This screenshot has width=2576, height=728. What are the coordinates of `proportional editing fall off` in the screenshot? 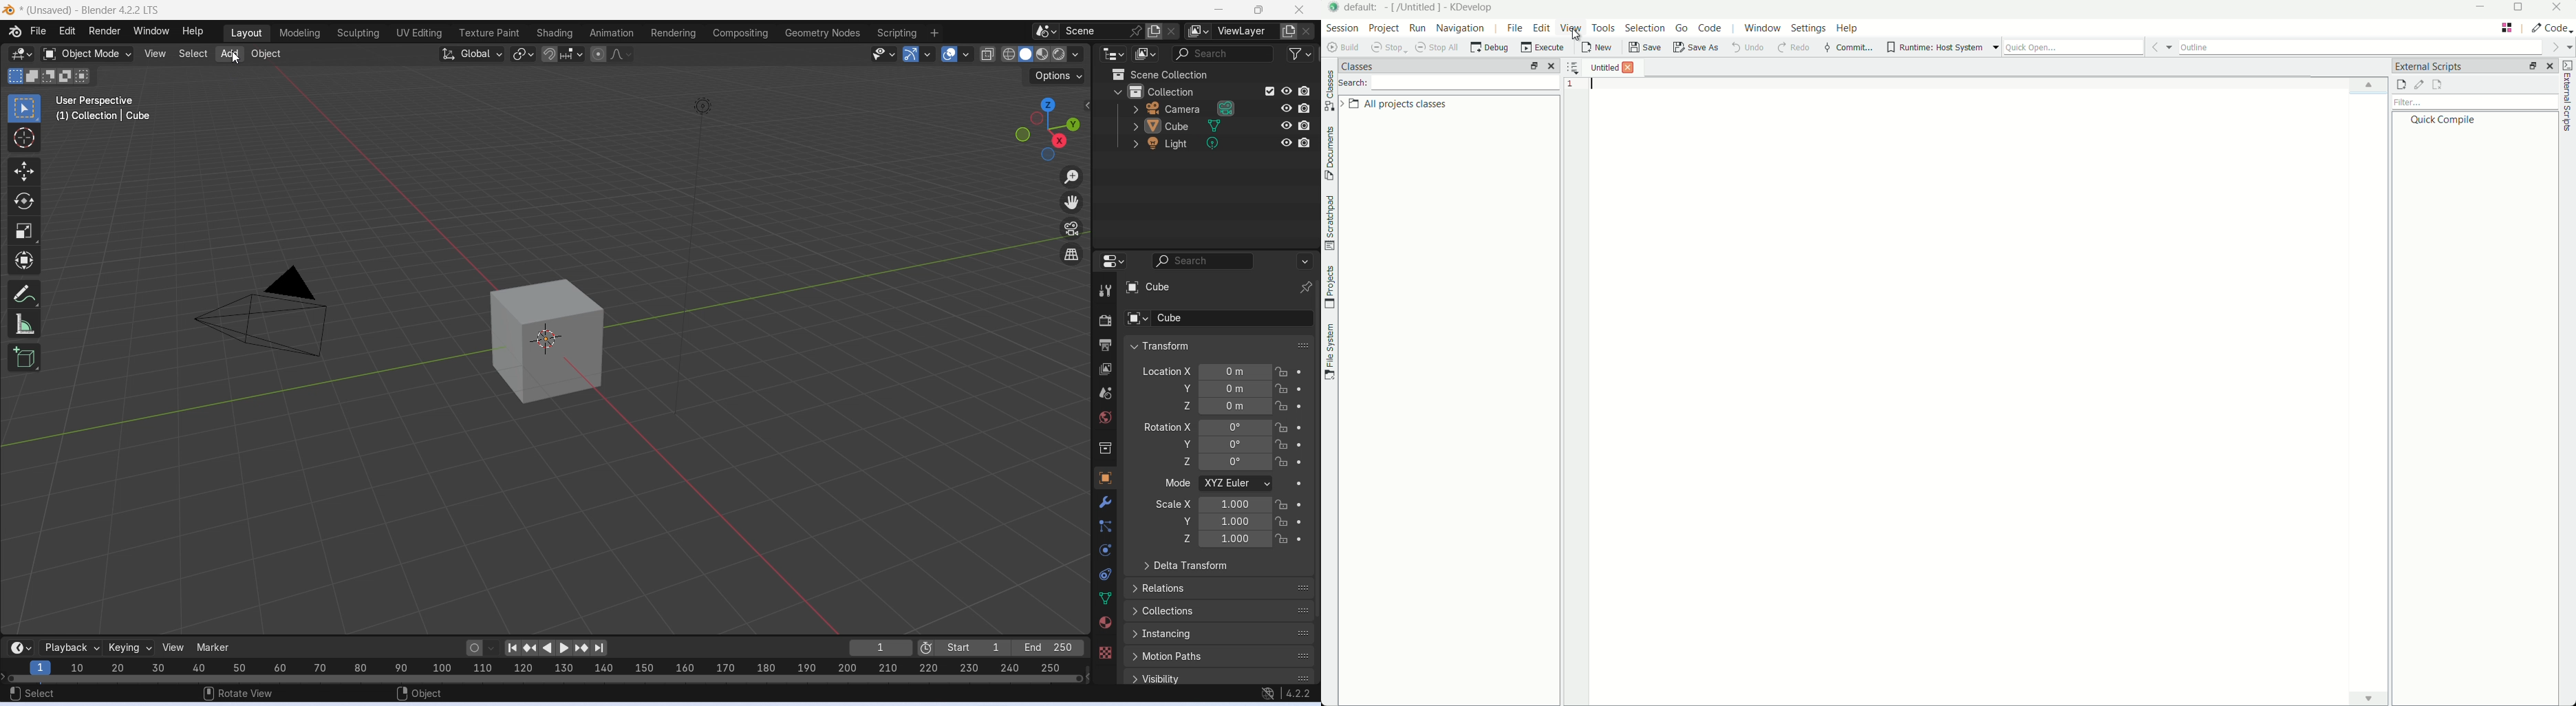 It's located at (622, 53).